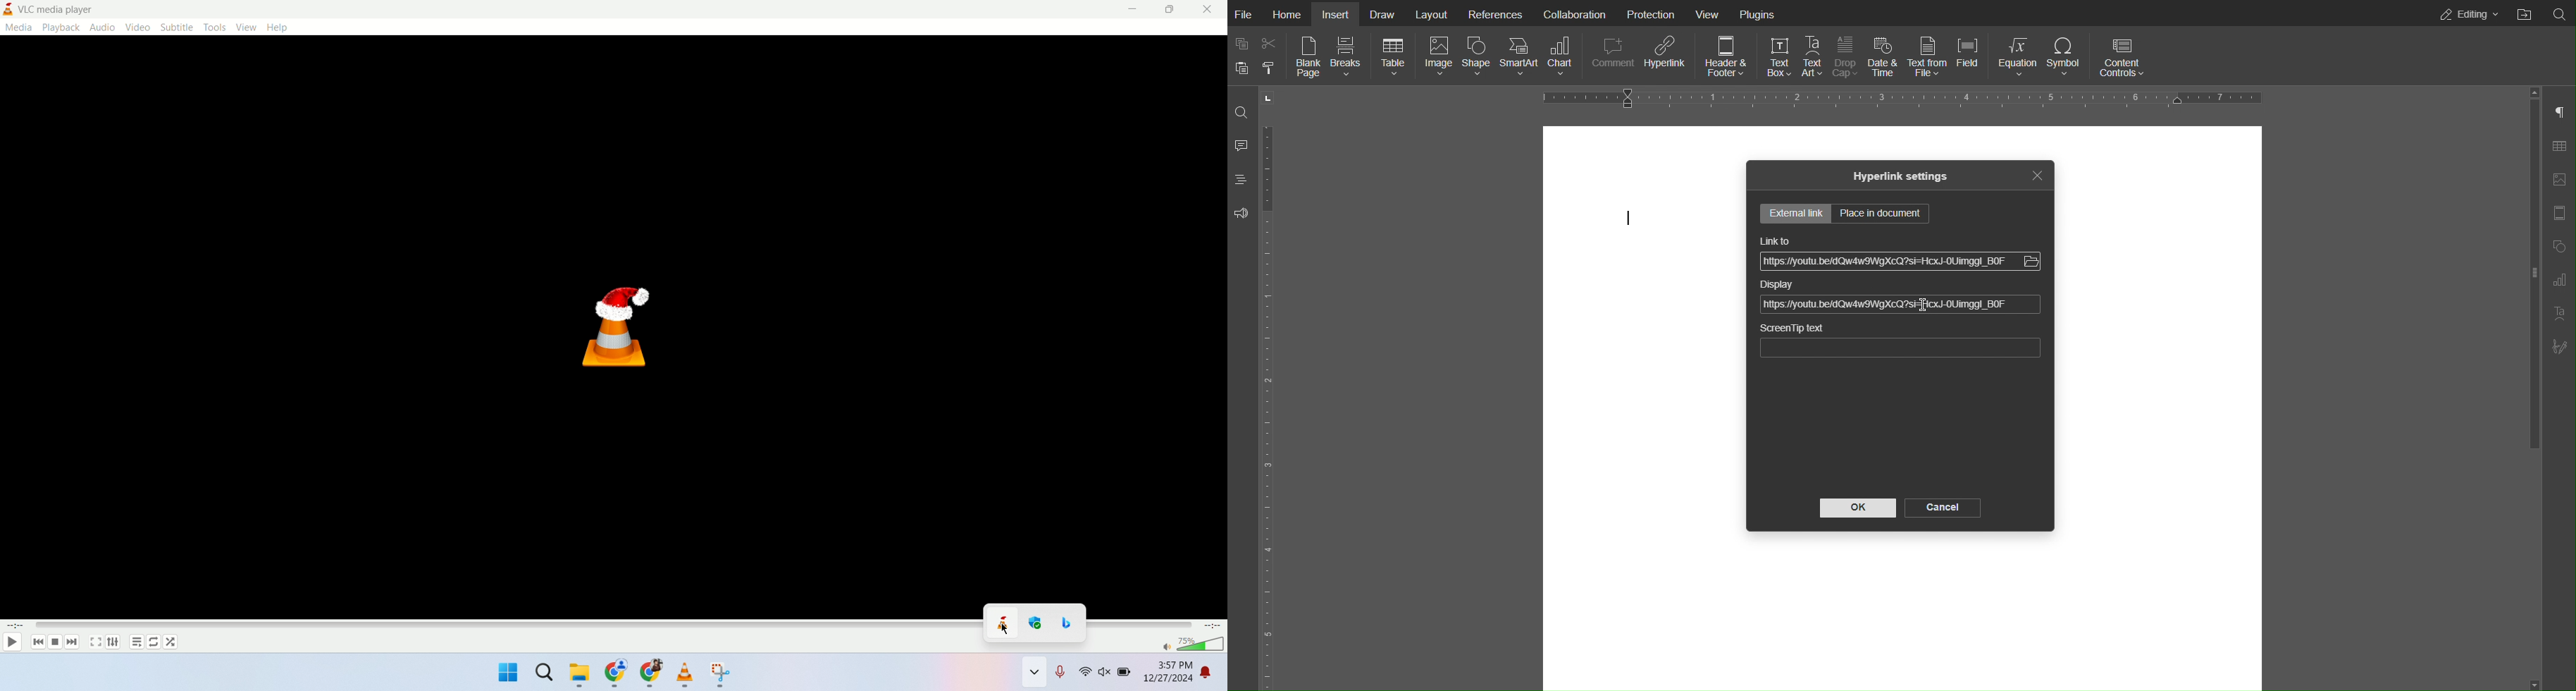  I want to click on Shape Settings, so click(2558, 246).